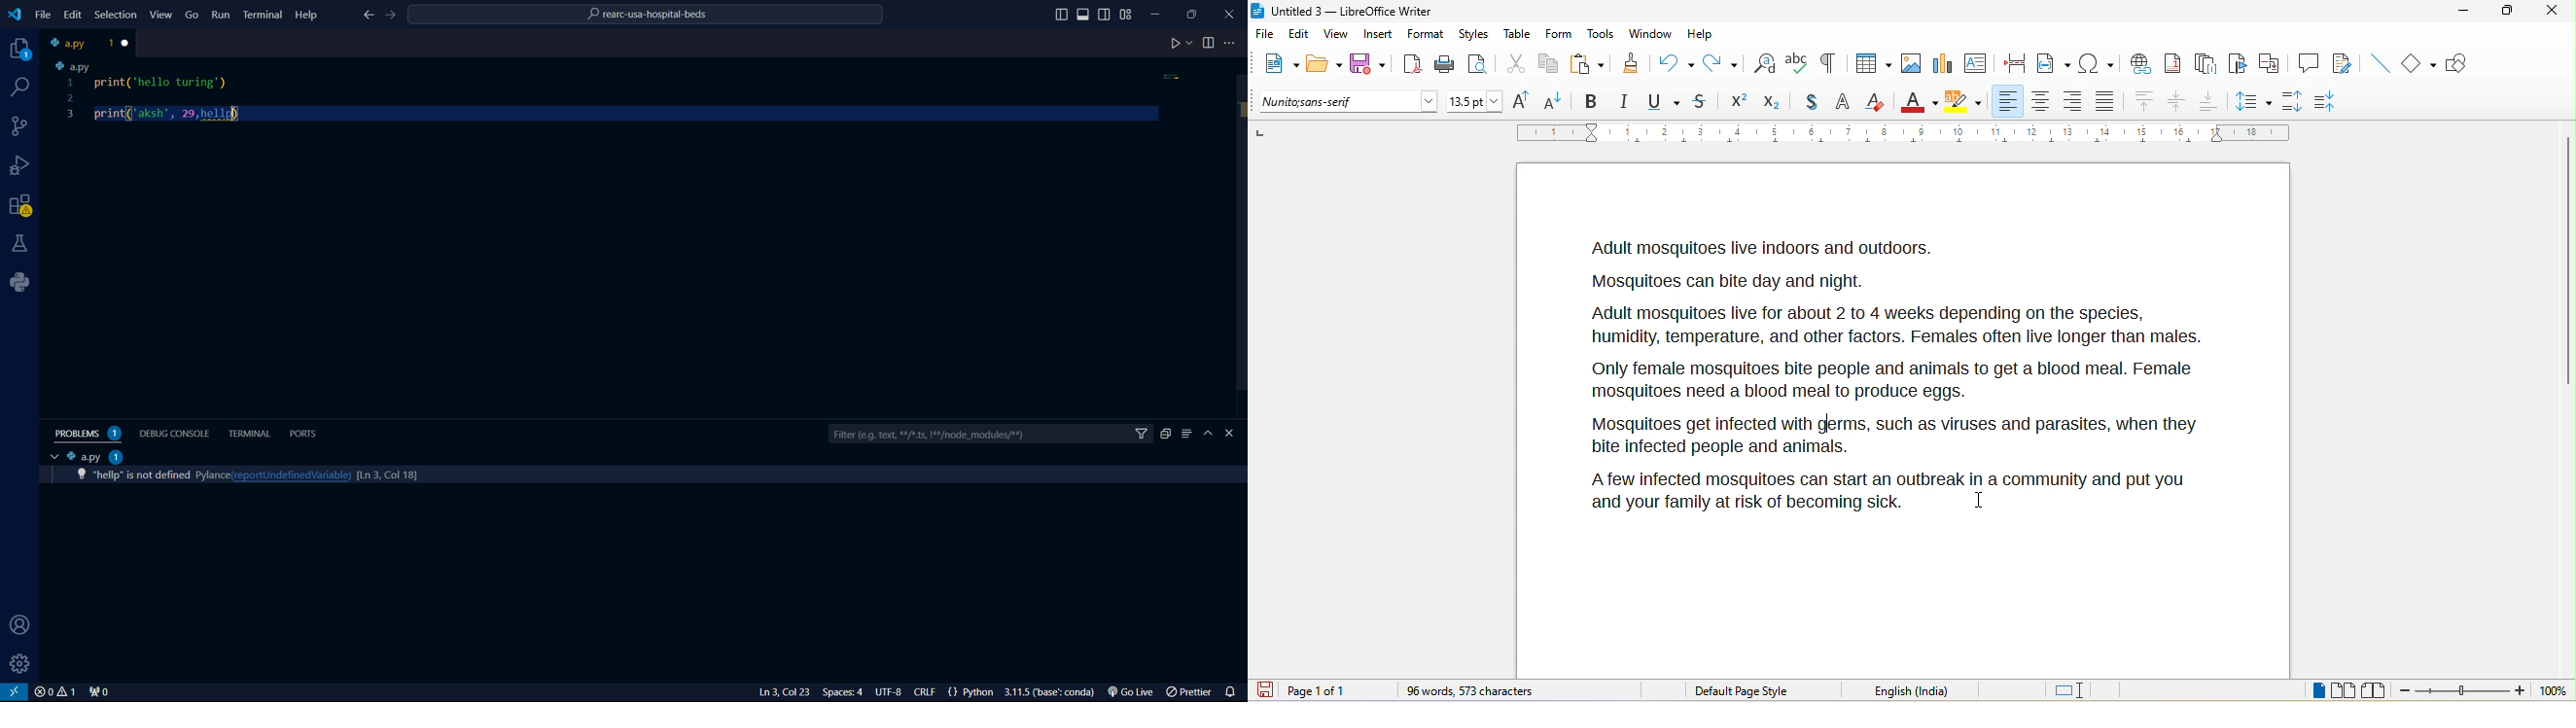 This screenshot has width=2576, height=728. I want to click on English (India), so click(1919, 689).